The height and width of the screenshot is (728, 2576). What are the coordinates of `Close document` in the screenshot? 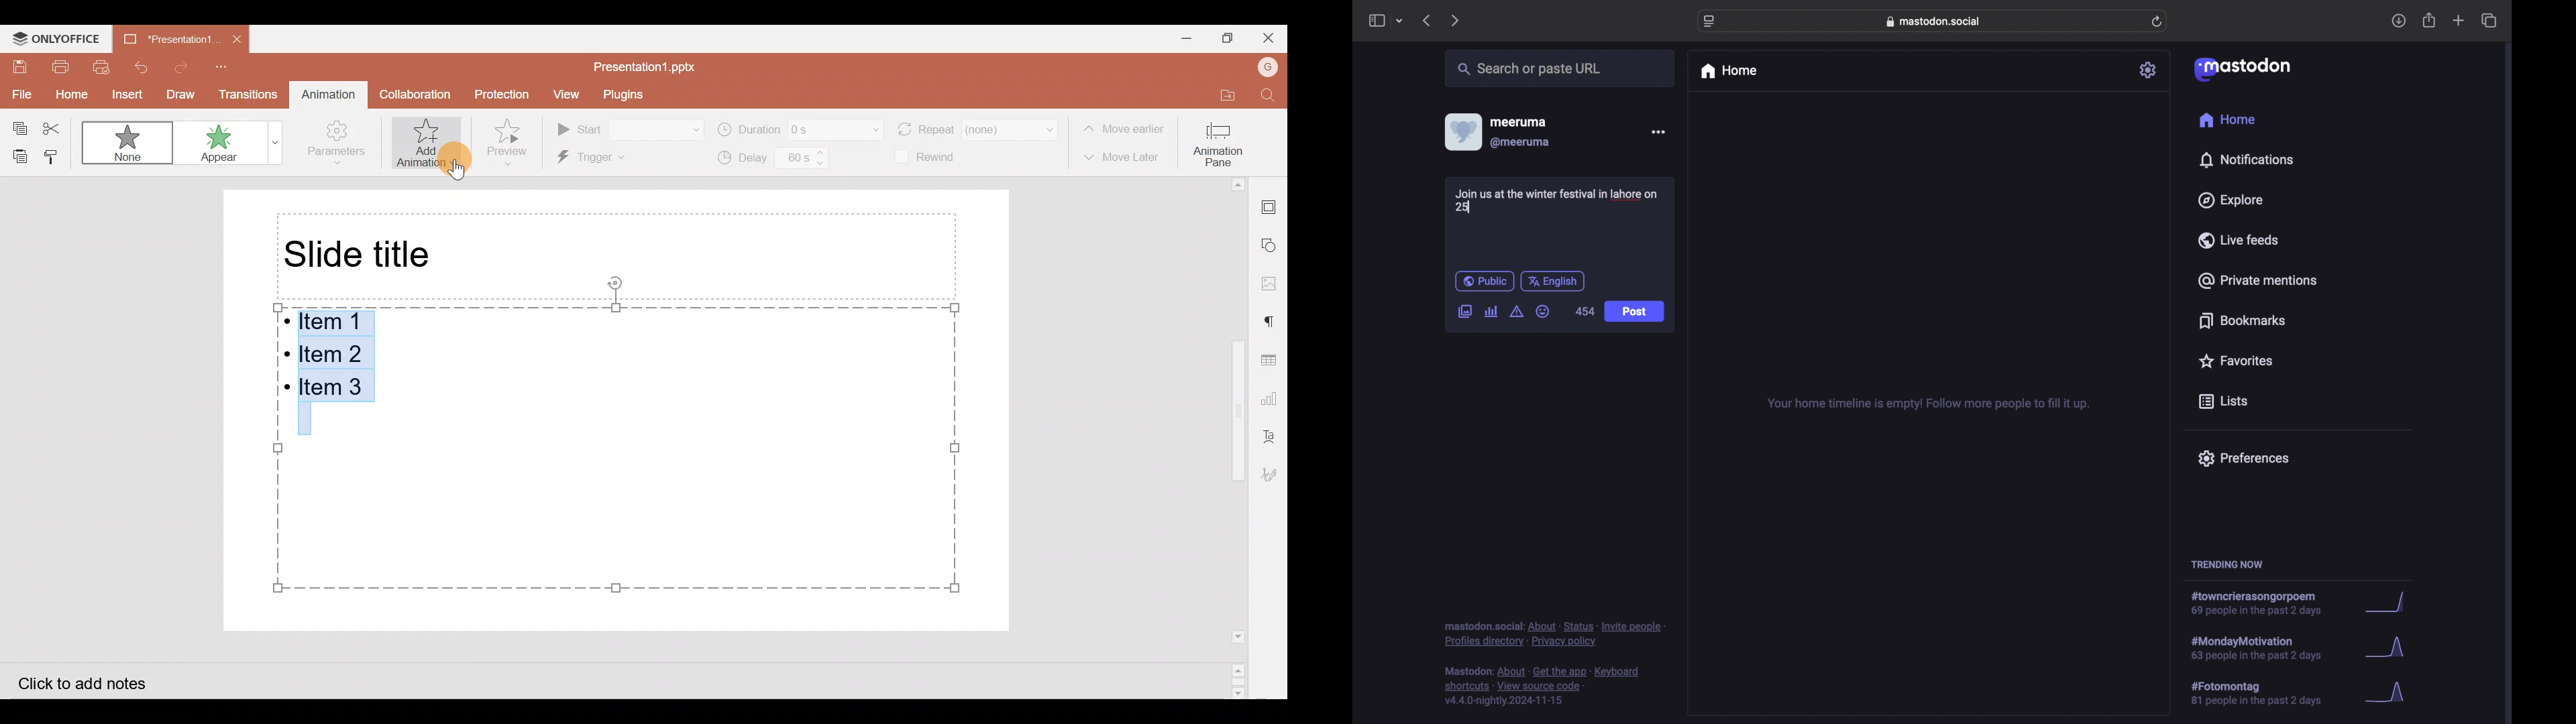 It's located at (233, 38).